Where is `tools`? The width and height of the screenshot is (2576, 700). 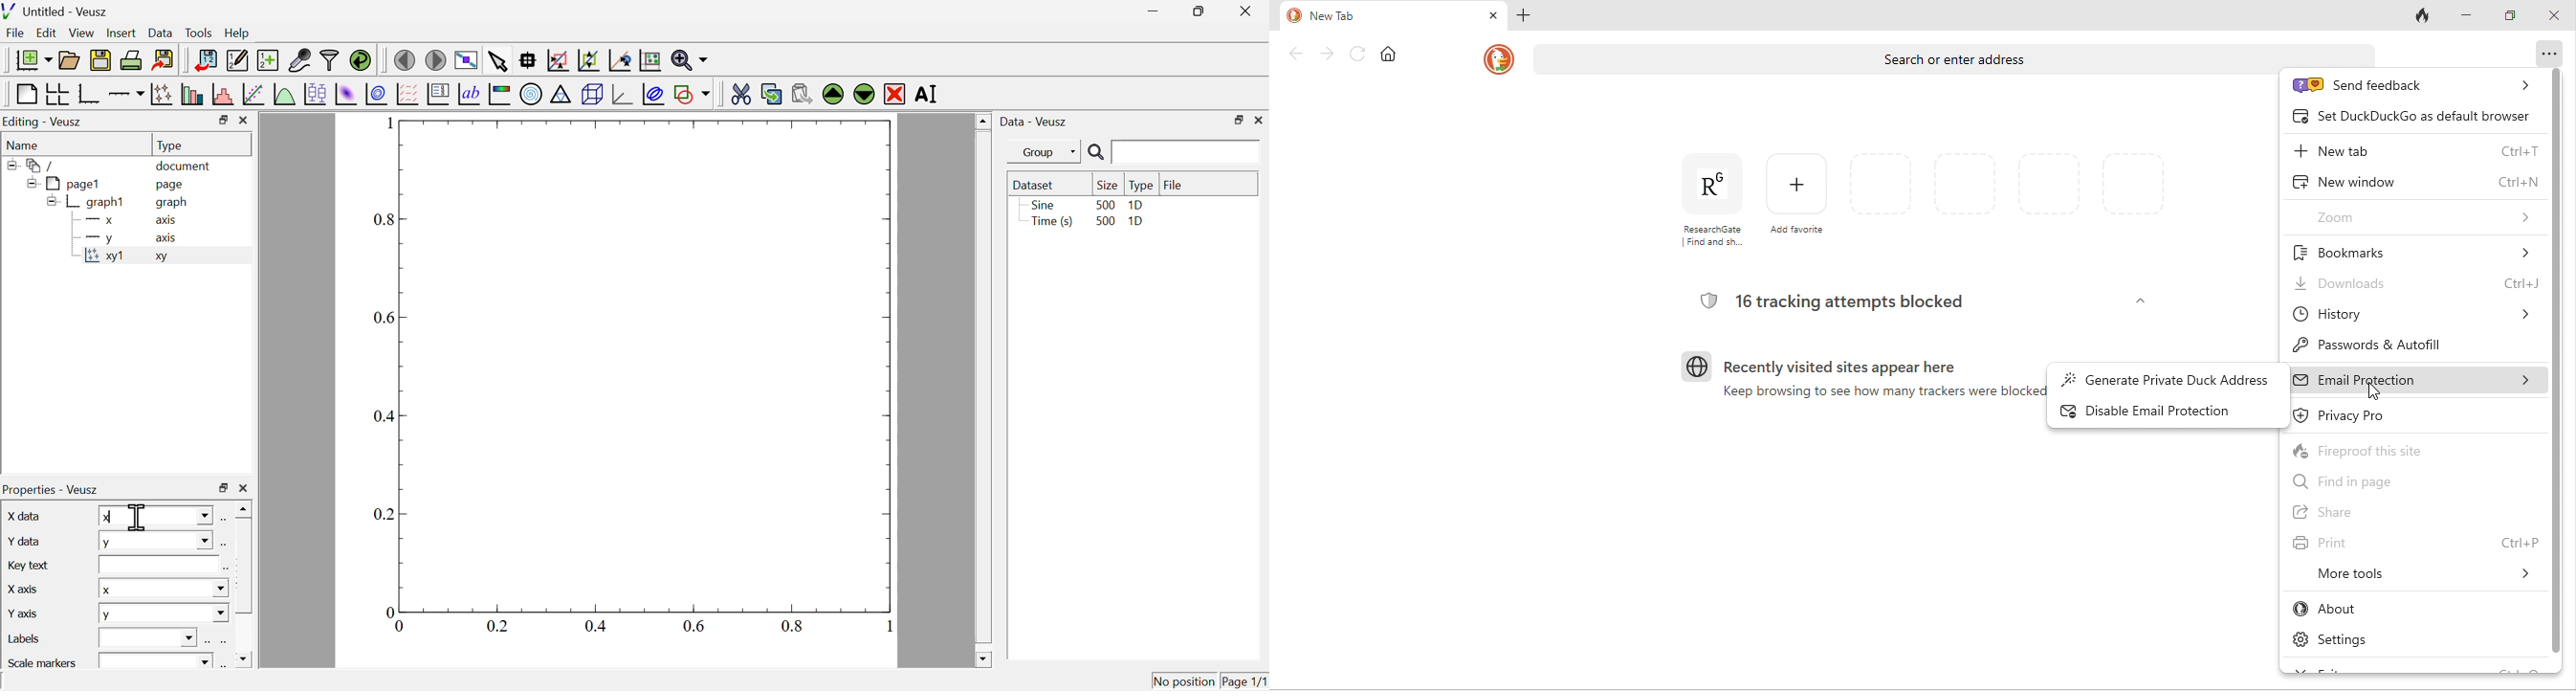
tools is located at coordinates (200, 32).